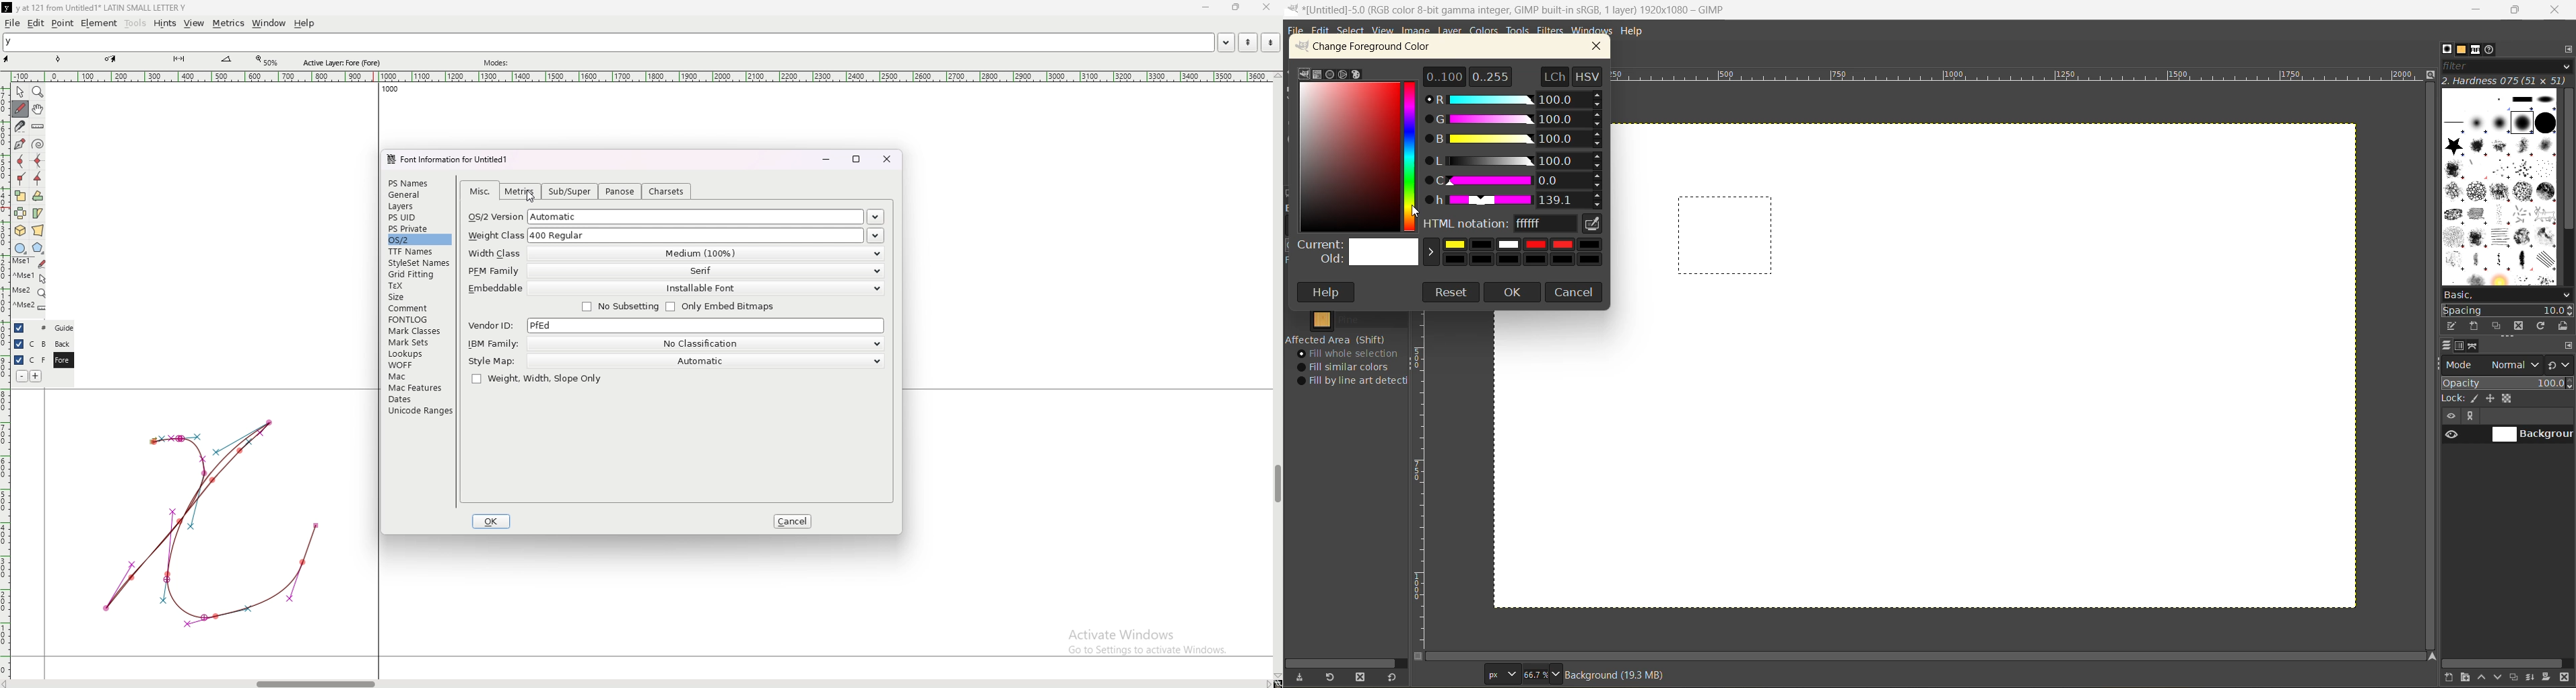 This screenshot has width=2576, height=700. Describe the element at coordinates (498, 63) in the screenshot. I see `modes` at that location.